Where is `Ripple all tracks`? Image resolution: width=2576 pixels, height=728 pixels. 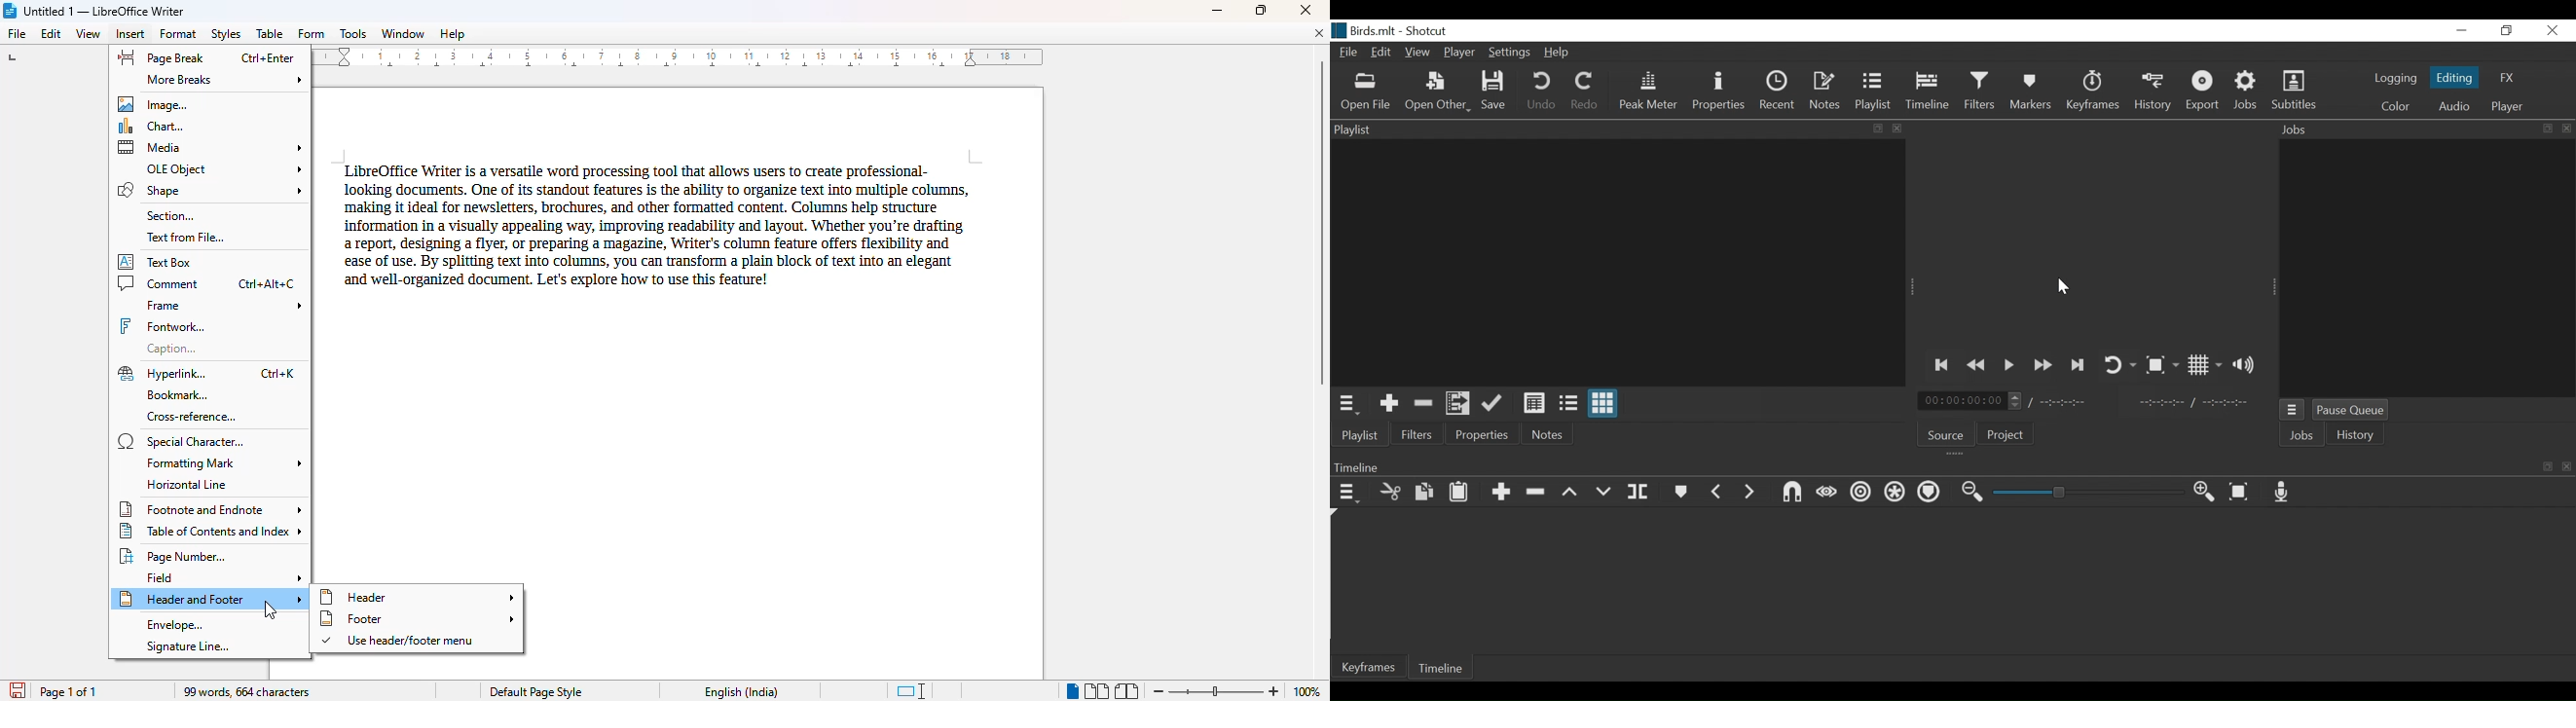
Ripple all tracks is located at coordinates (1895, 493).